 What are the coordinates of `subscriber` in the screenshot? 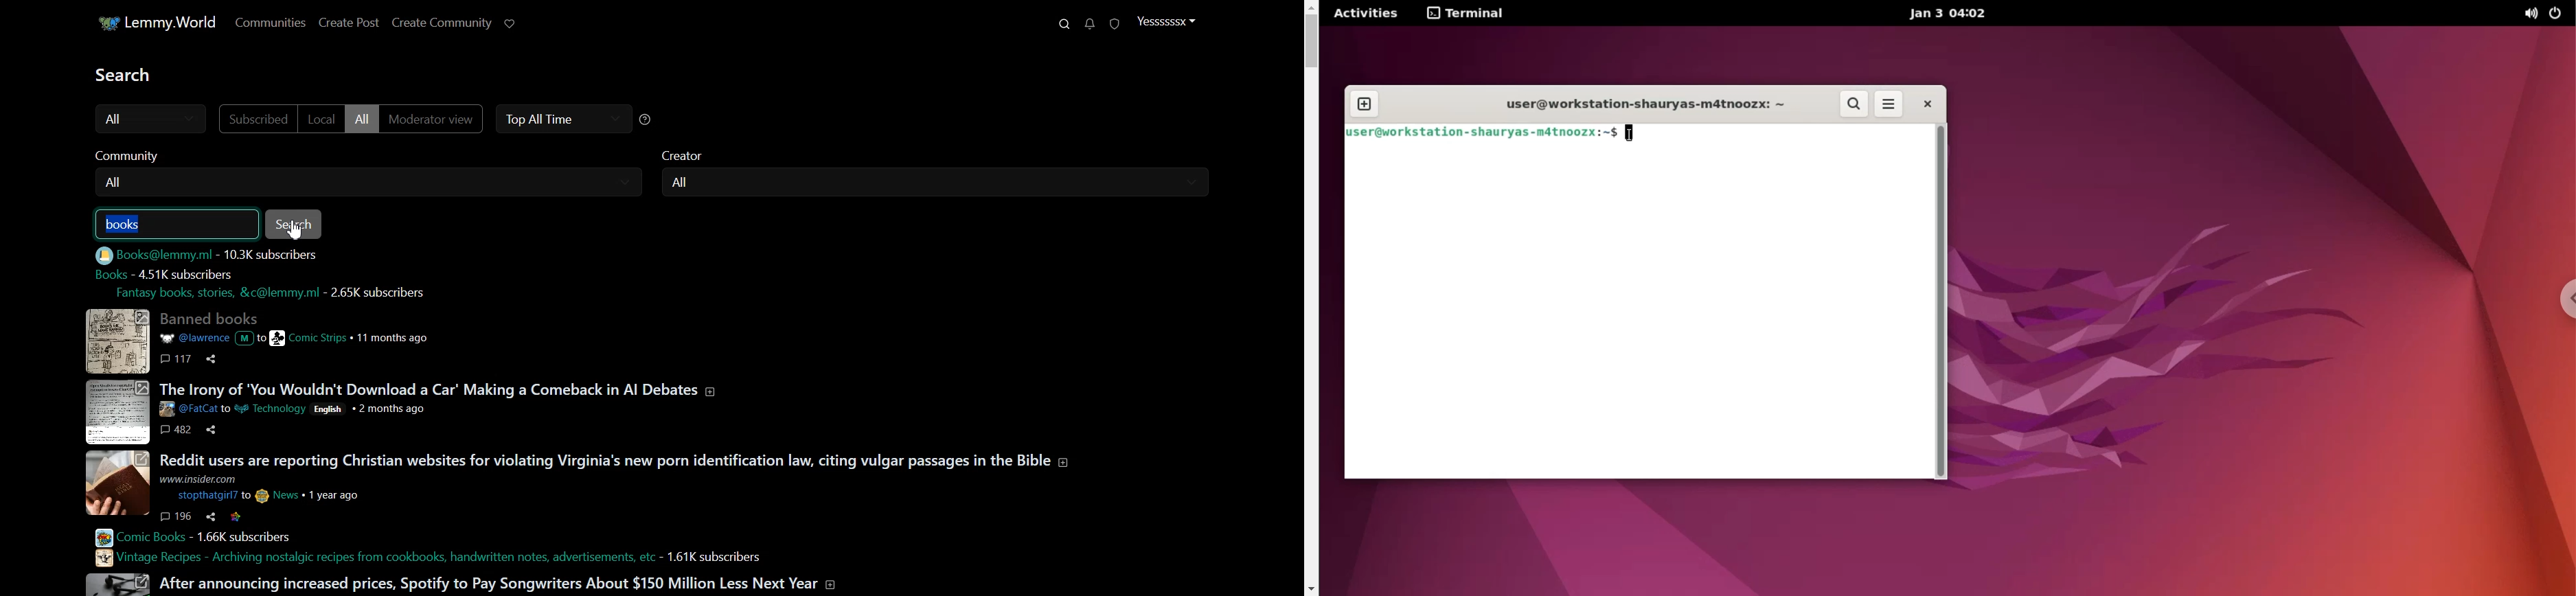 It's located at (240, 537).